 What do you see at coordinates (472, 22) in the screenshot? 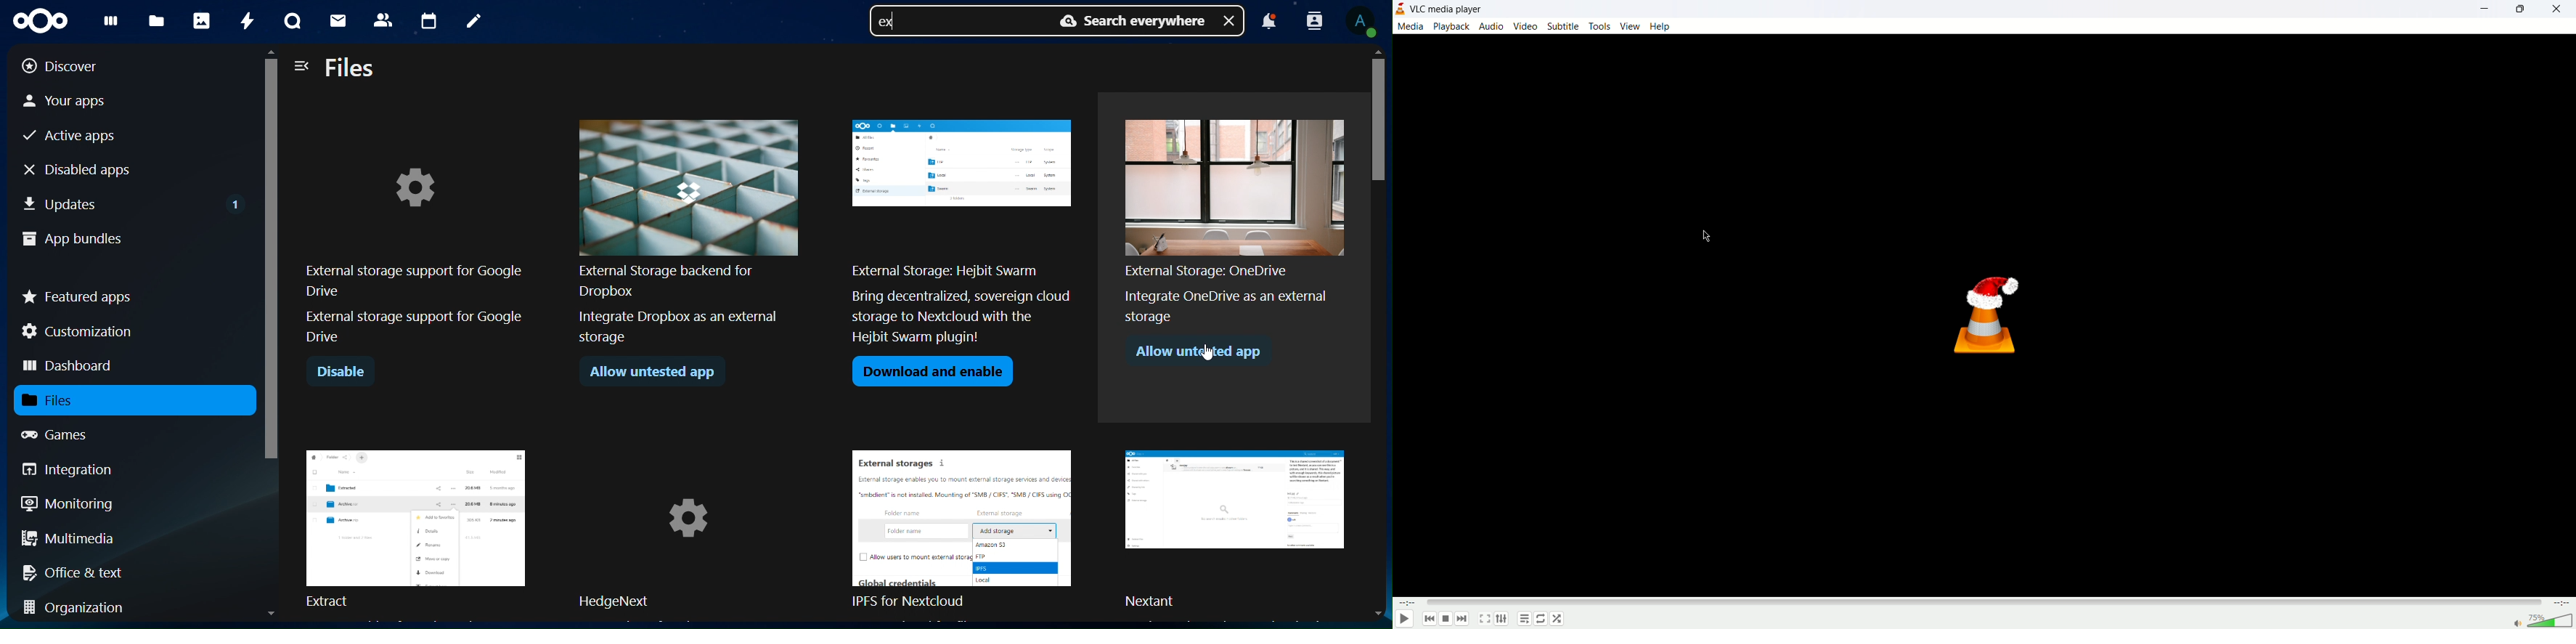
I see `notes` at bounding box center [472, 22].